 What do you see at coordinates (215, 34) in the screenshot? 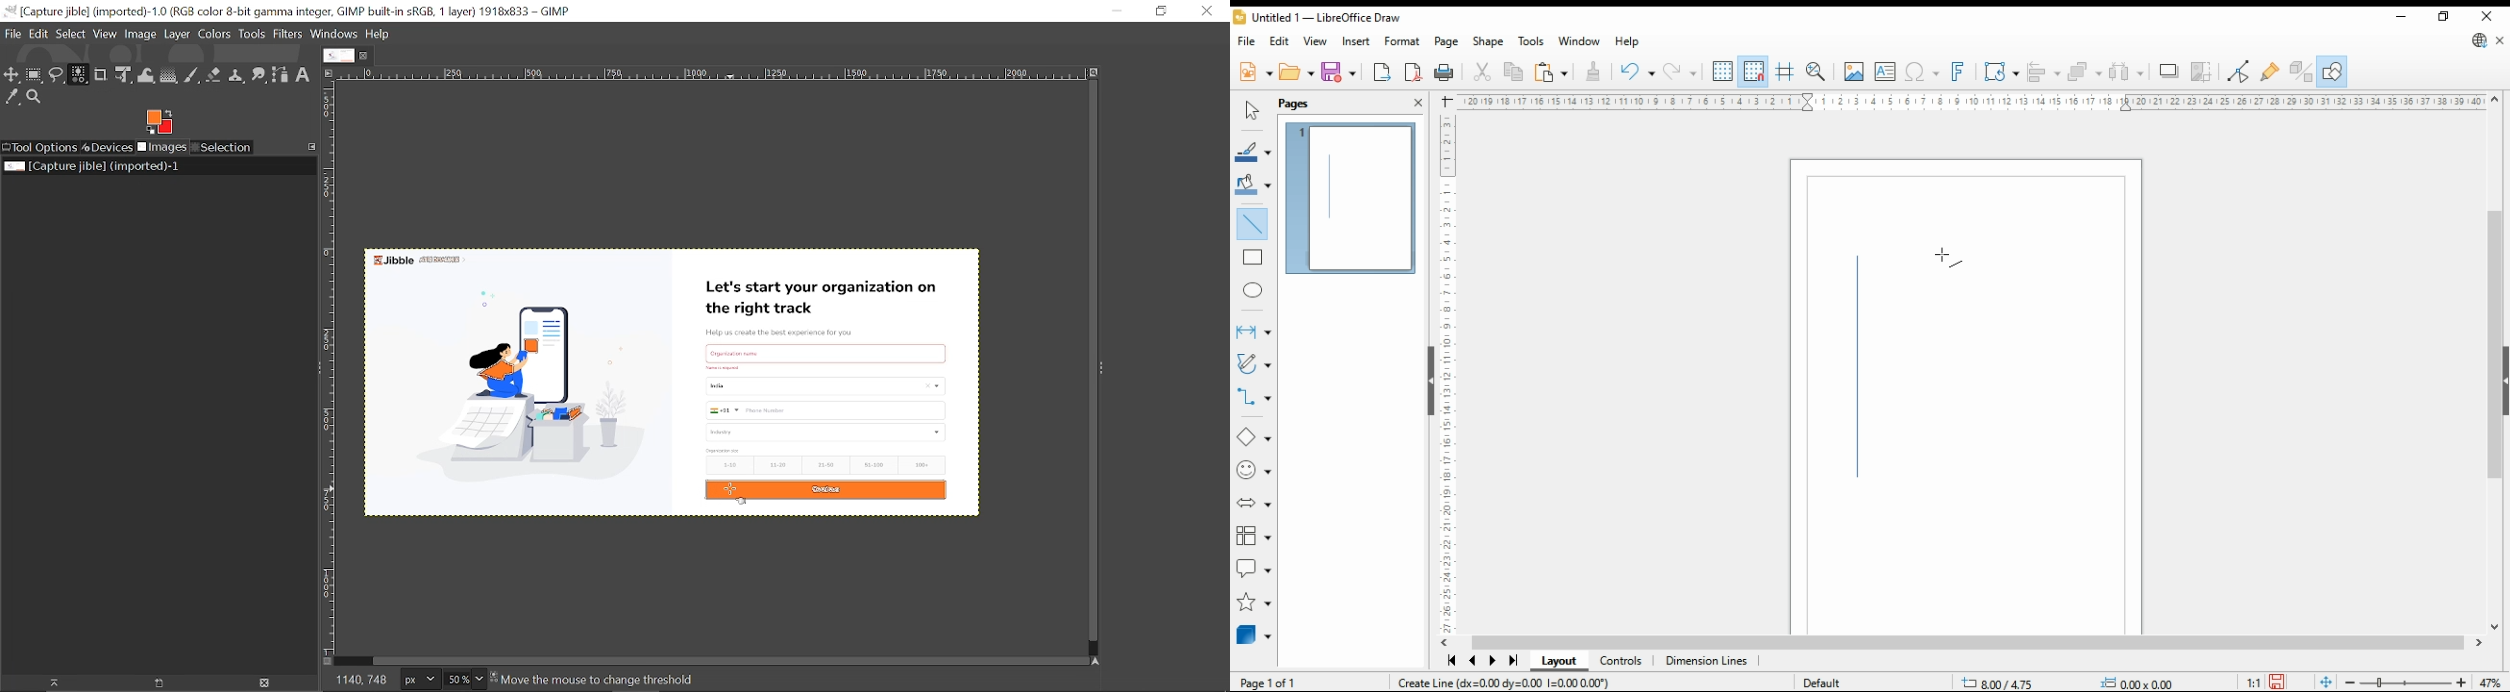
I see `Colors` at bounding box center [215, 34].